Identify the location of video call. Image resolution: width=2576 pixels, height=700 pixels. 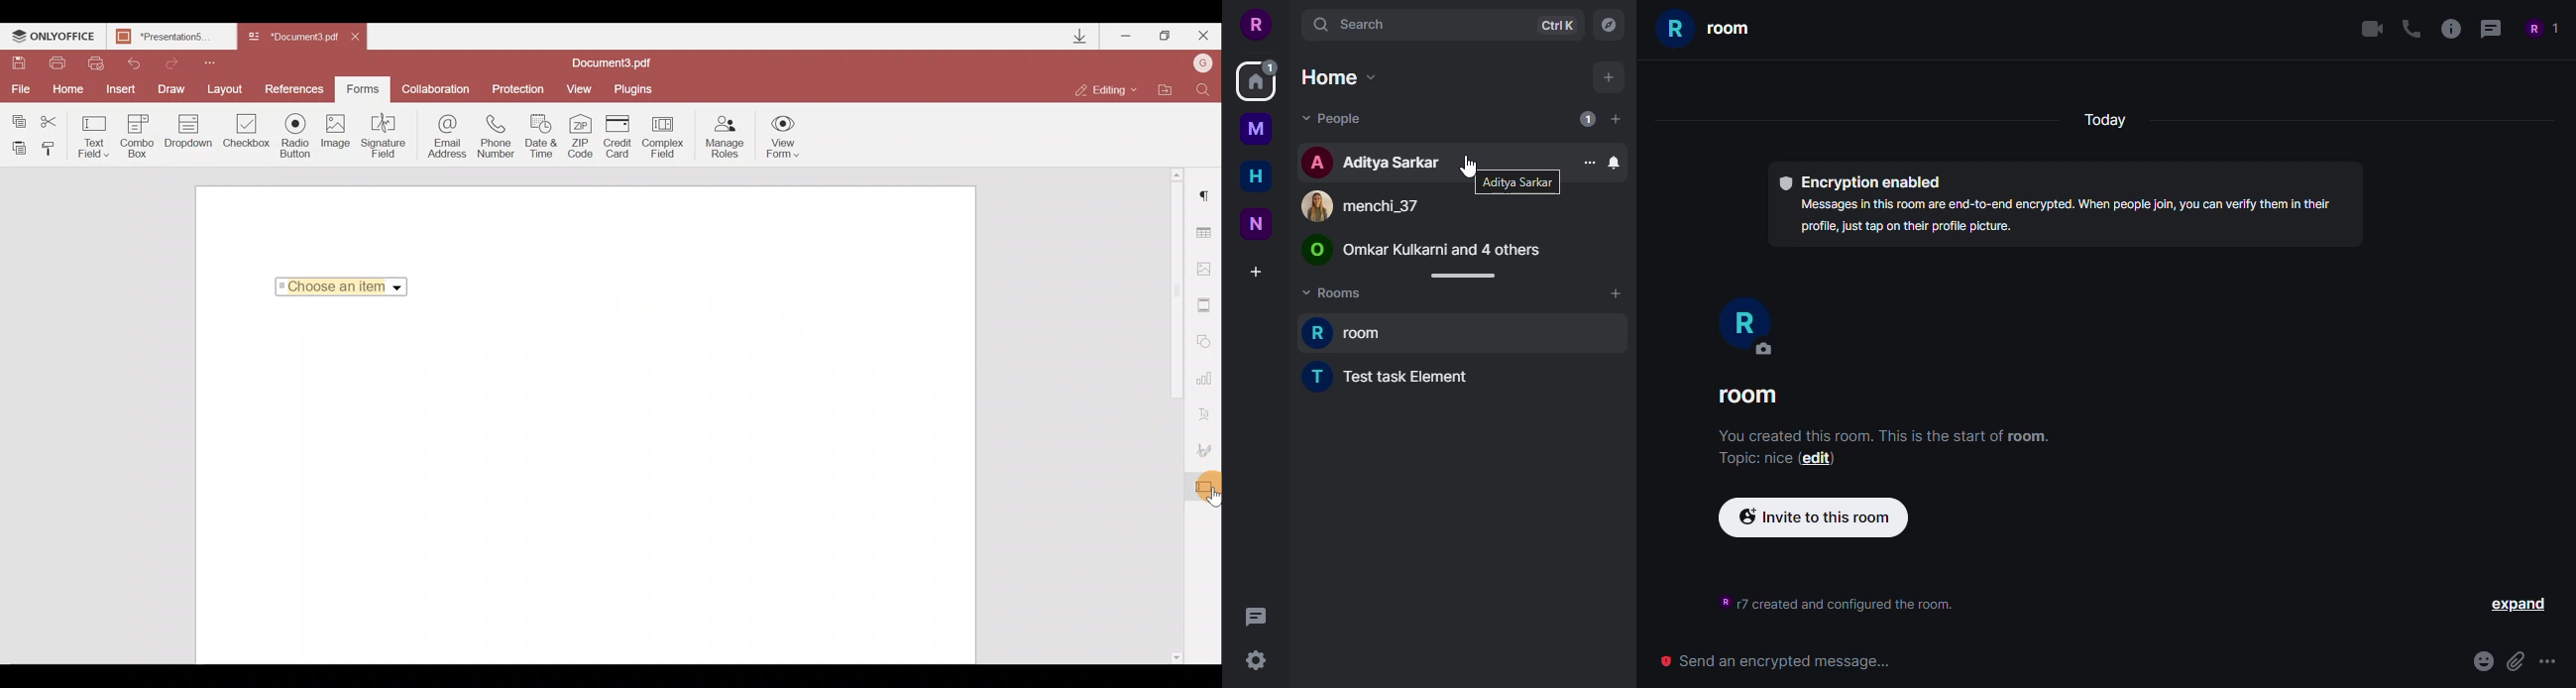
(2368, 29).